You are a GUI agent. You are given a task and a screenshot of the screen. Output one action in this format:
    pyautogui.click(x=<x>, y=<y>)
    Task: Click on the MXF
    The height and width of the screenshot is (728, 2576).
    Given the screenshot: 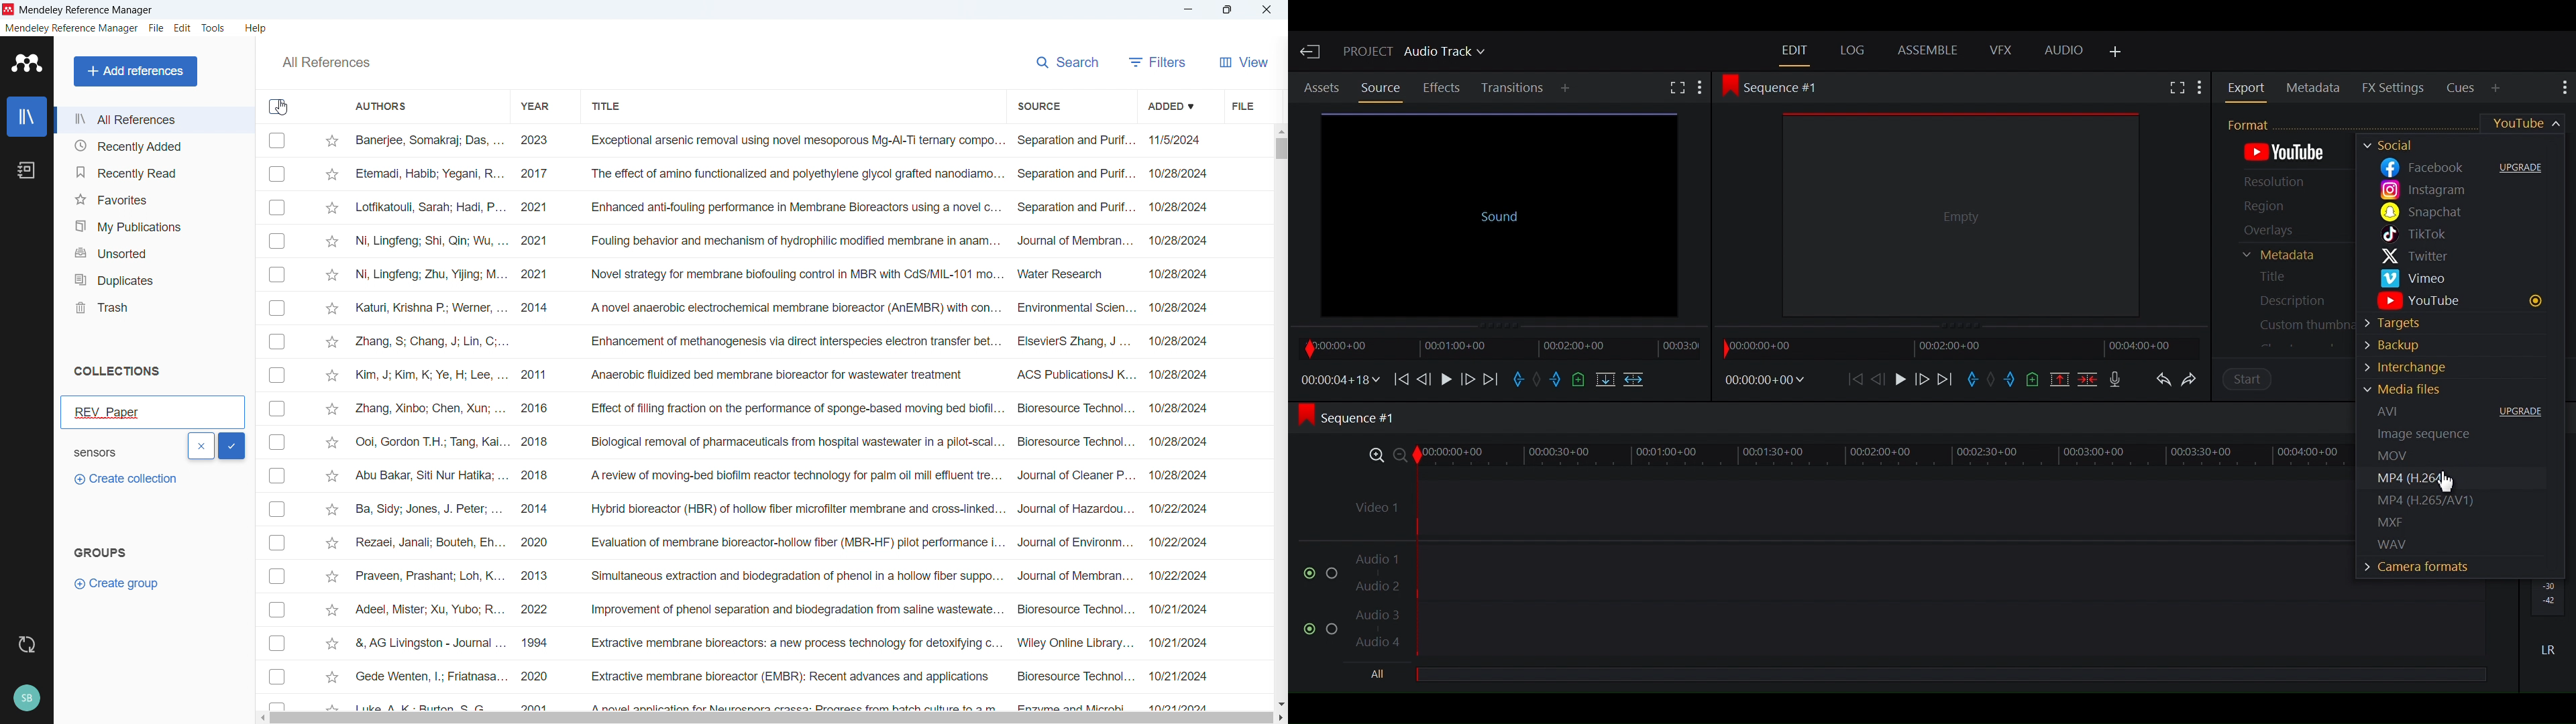 What is the action you would take?
    pyautogui.click(x=2456, y=522)
    